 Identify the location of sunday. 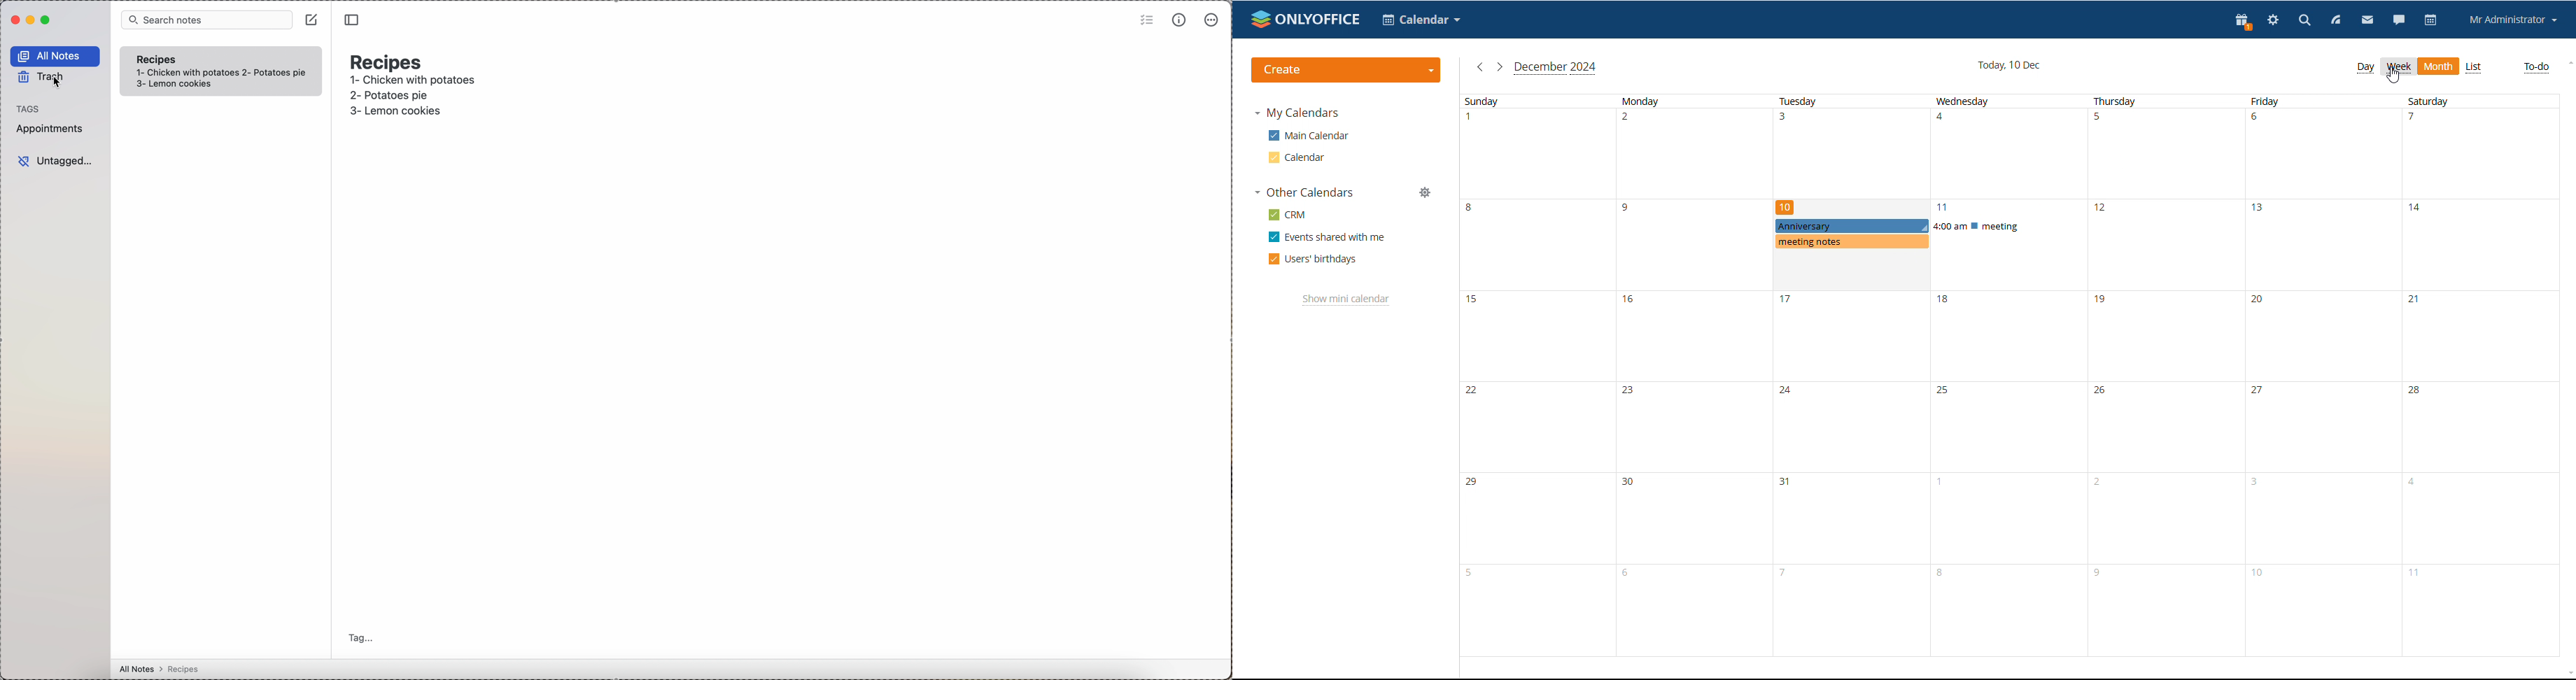
(1538, 376).